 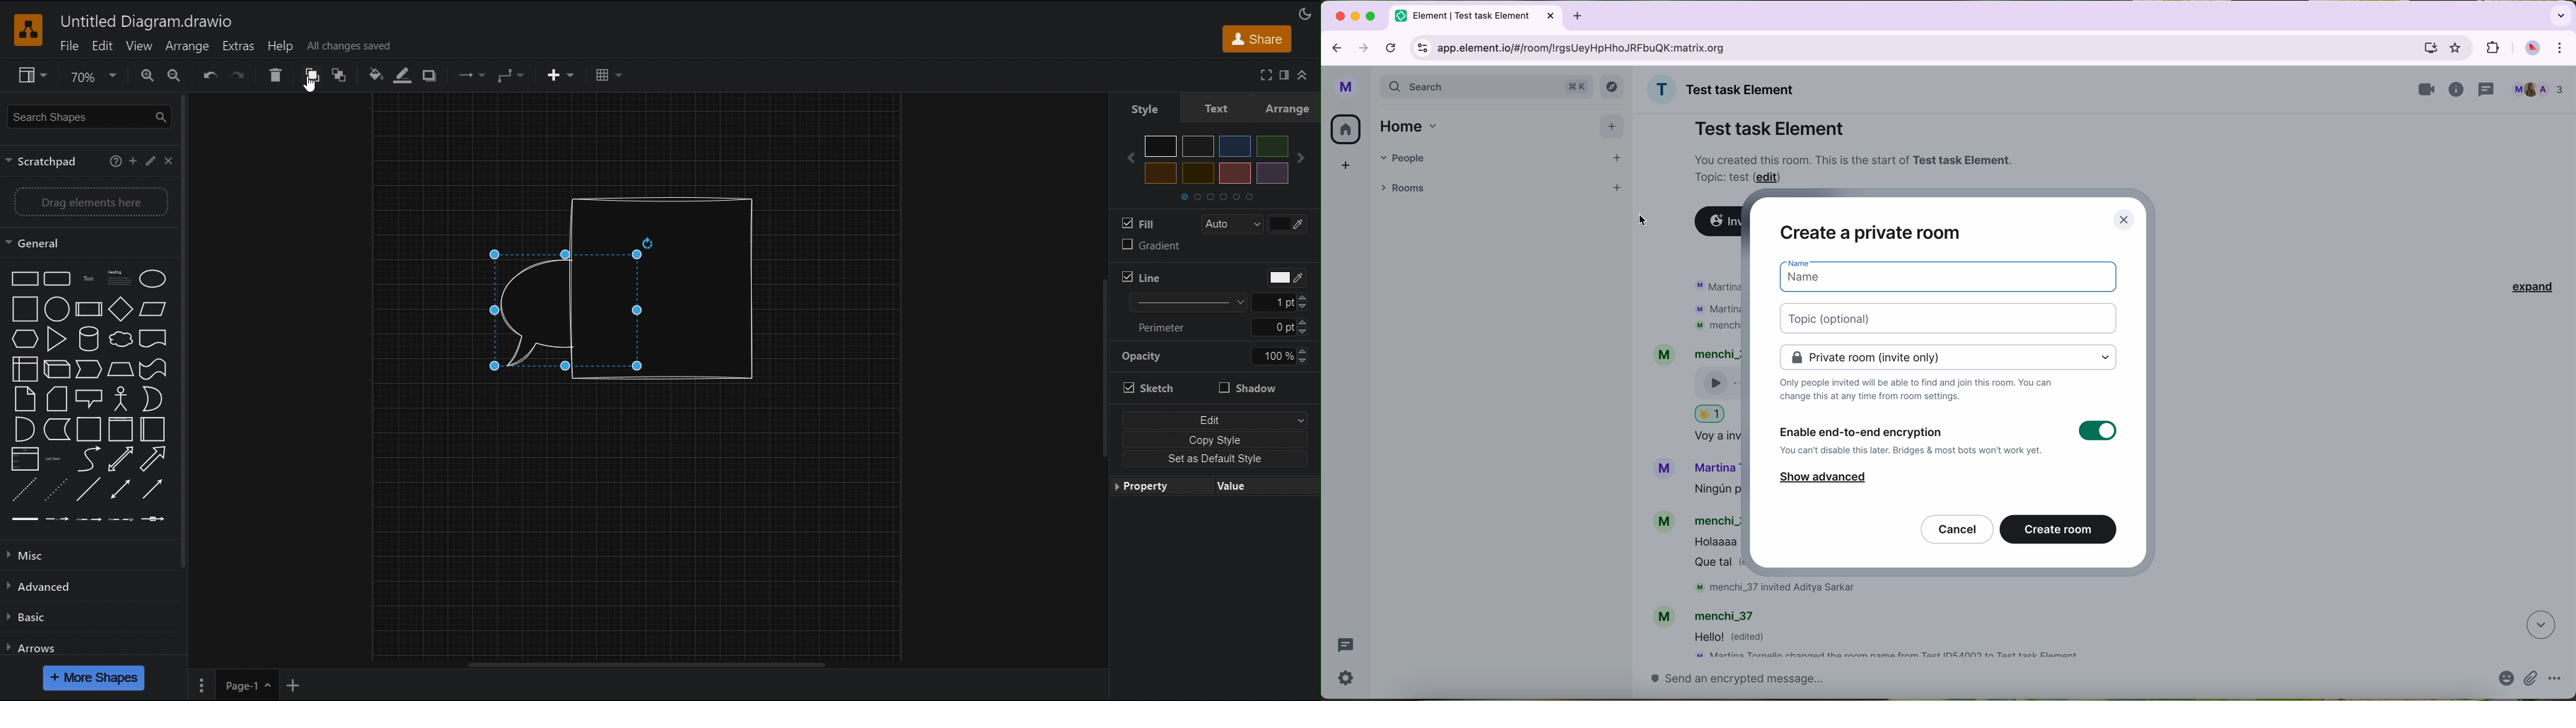 I want to click on Dashed line, so click(x=24, y=490).